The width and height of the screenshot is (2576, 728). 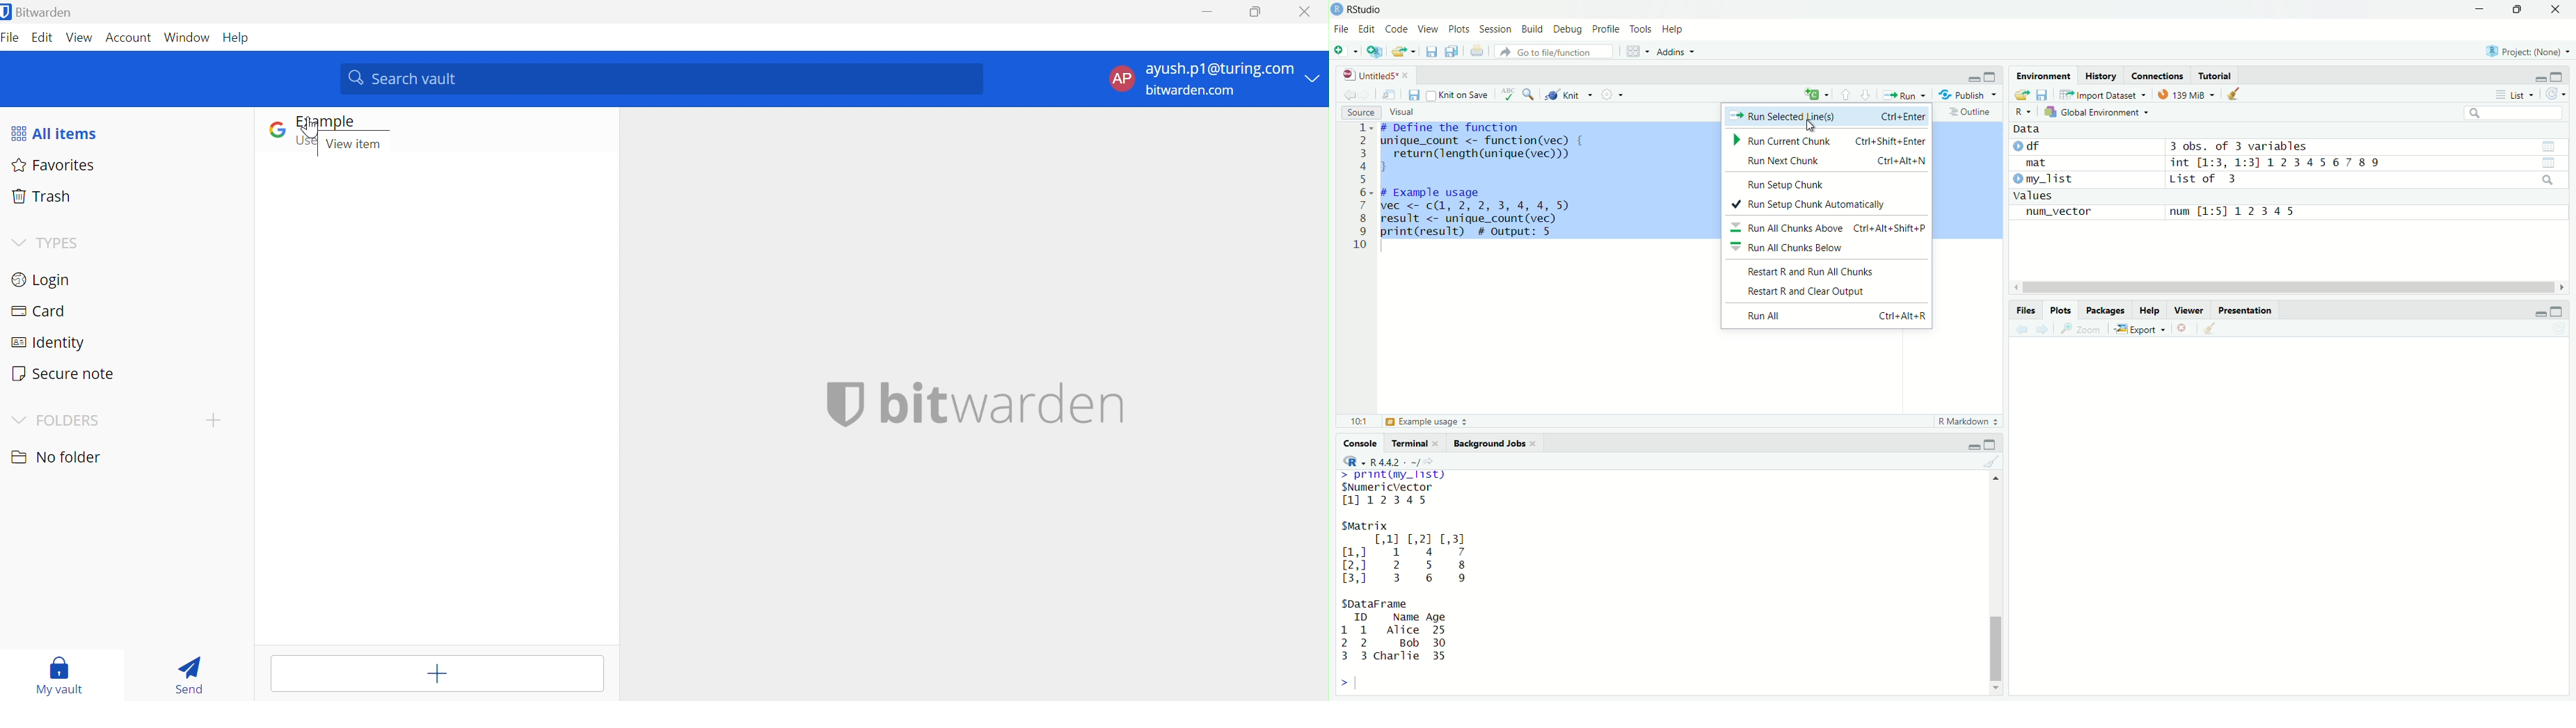 What do you see at coordinates (1389, 95) in the screenshot?
I see `show in new window` at bounding box center [1389, 95].